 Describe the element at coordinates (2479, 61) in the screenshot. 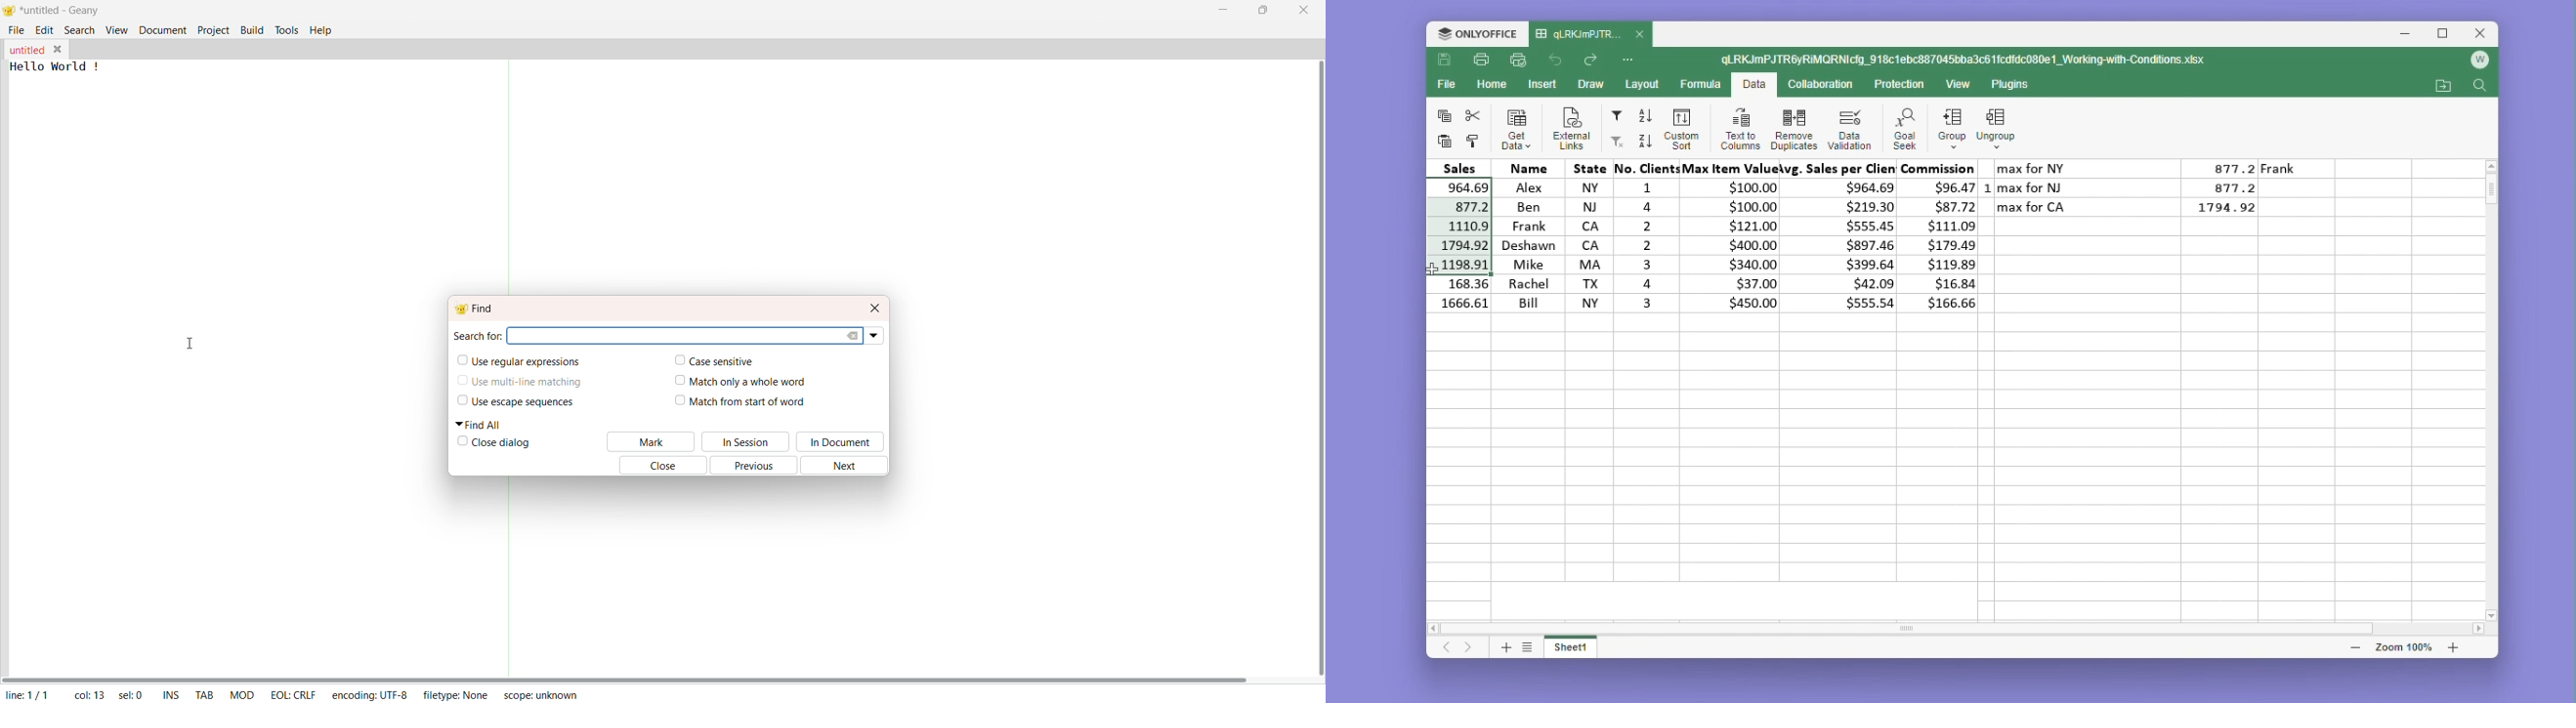

I see `Account icon` at that location.